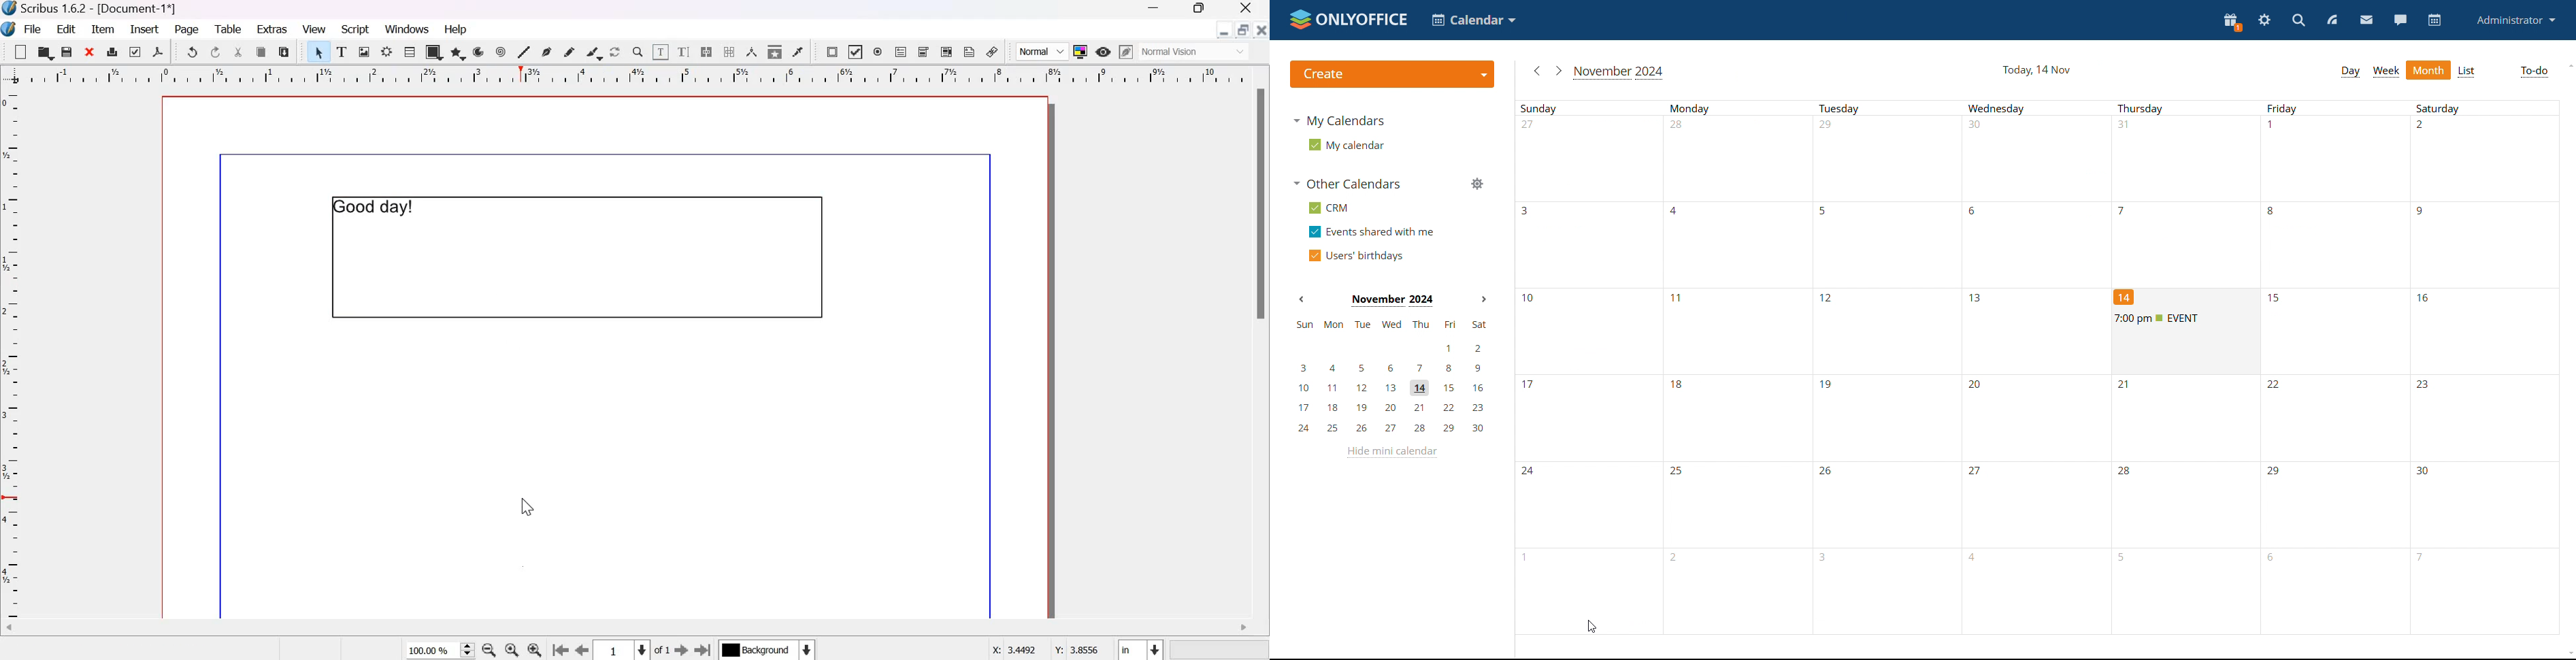  Describe the element at coordinates (684, 52) in the screenshot. I see `edit text with story editor` at that location.